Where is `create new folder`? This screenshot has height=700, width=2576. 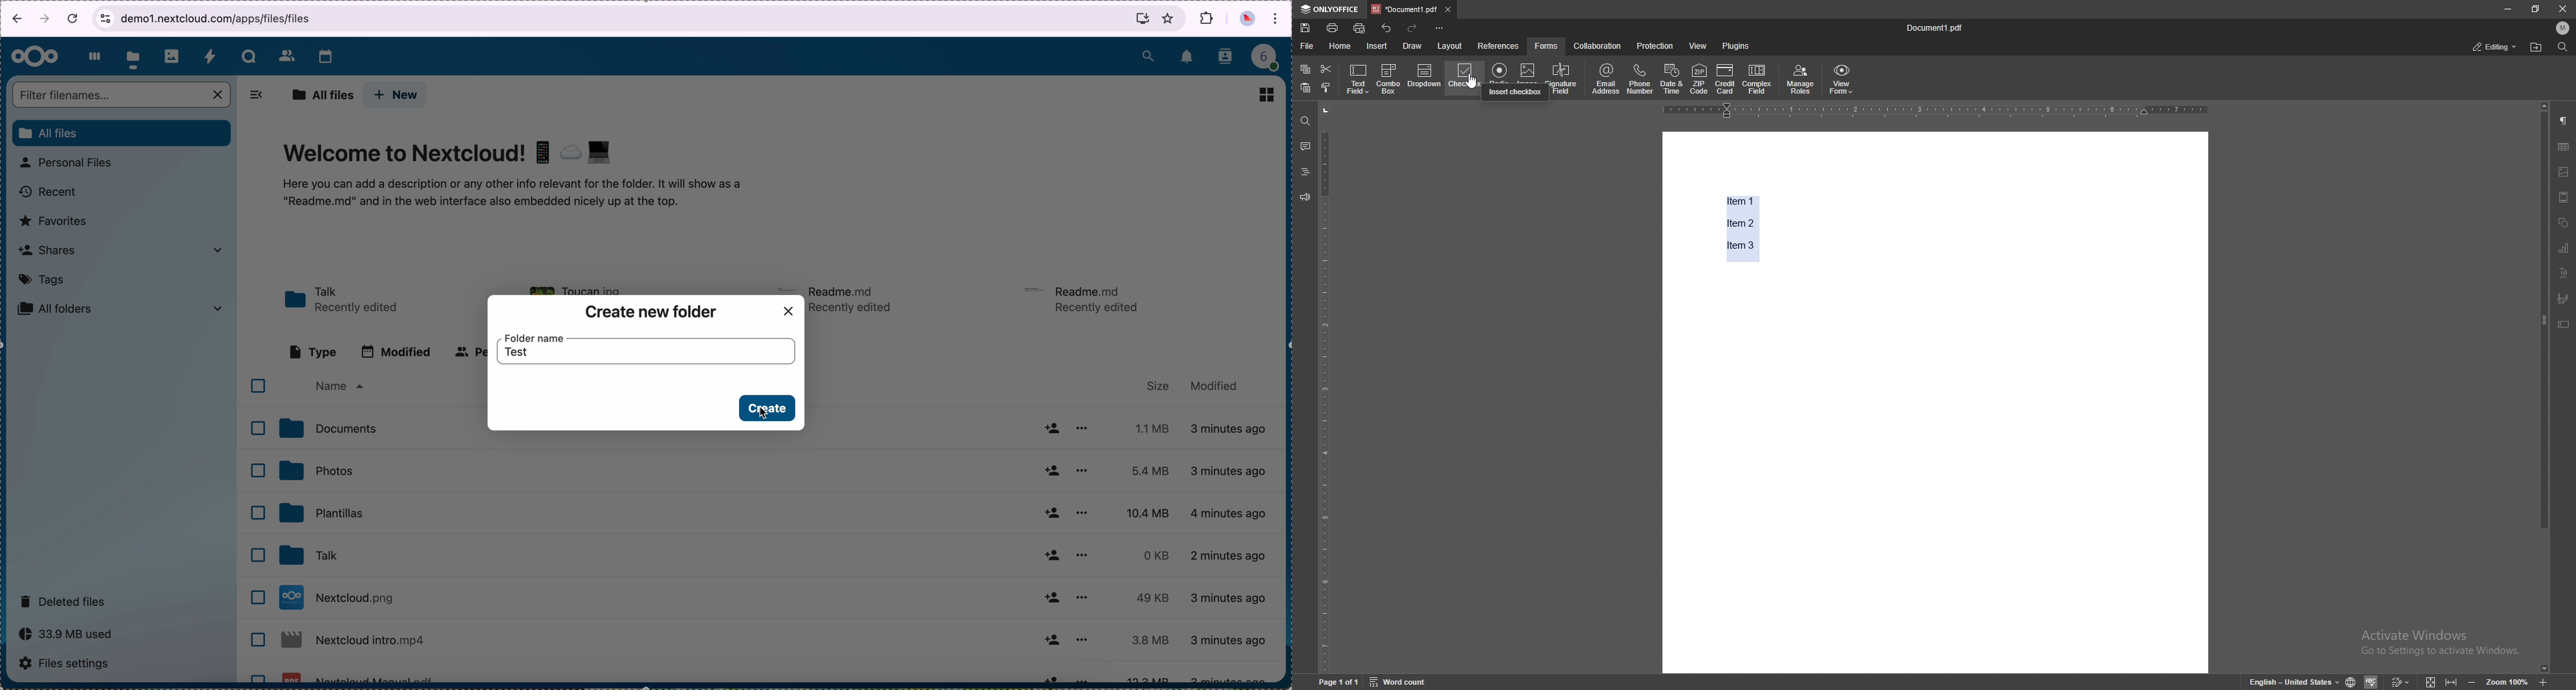
create new folder is located at coordinates (652, 312).